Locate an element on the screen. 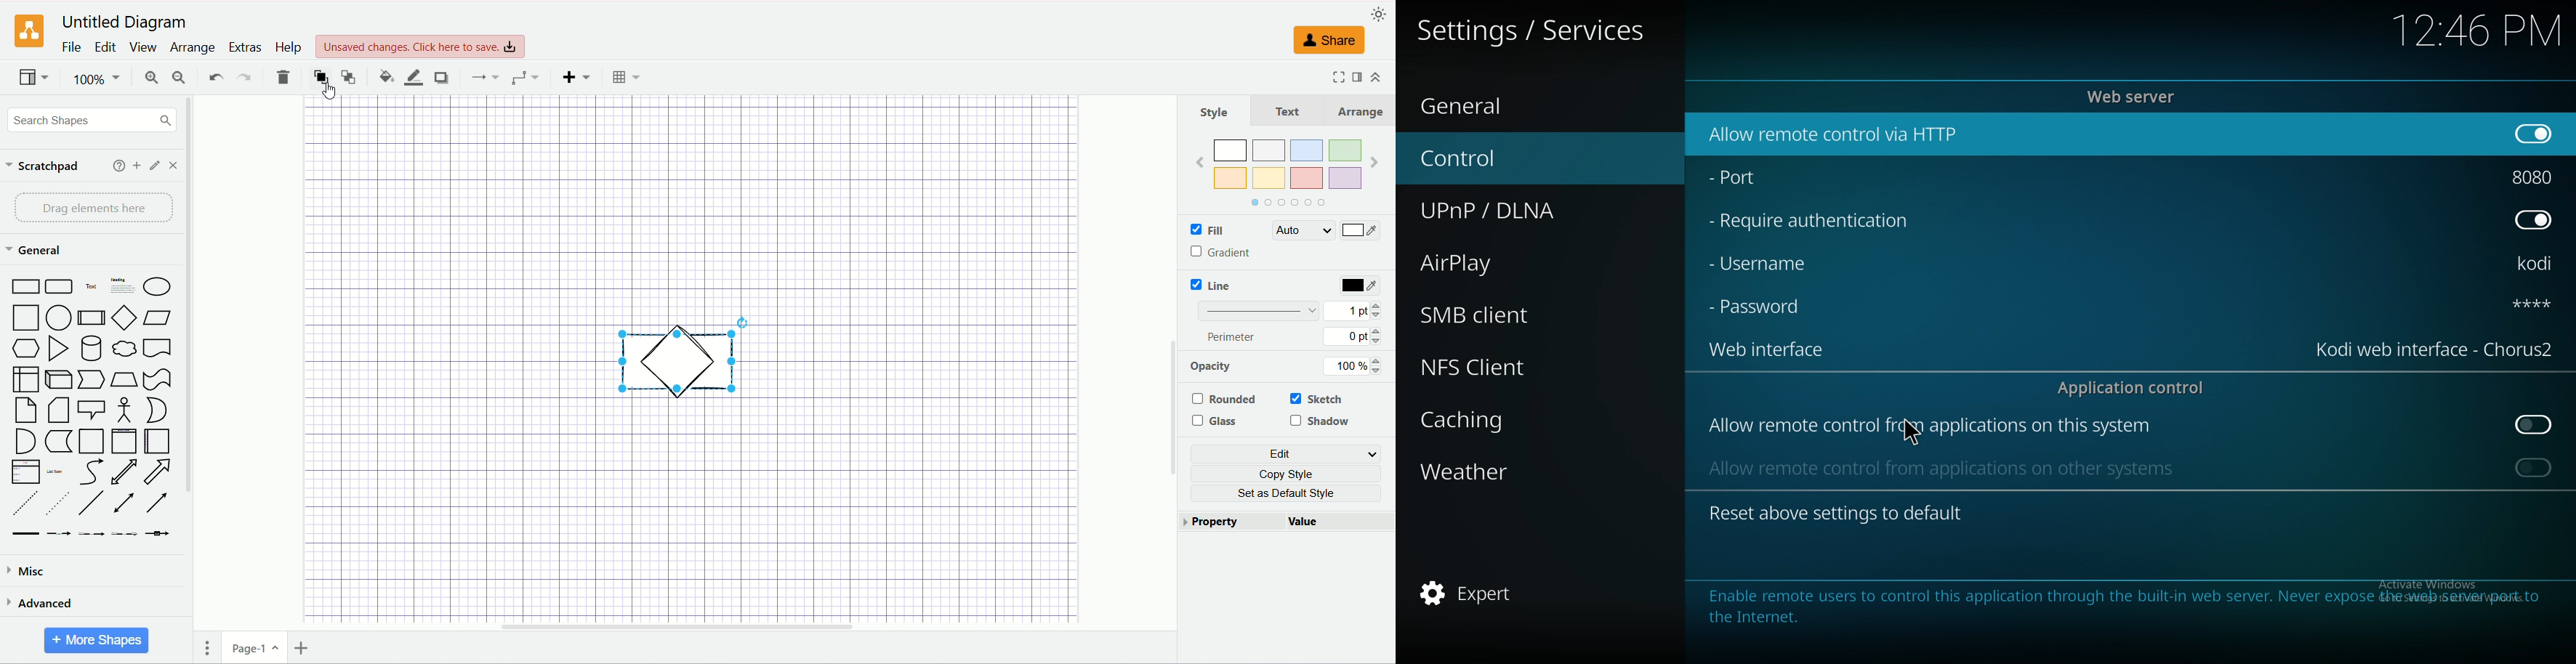 This screenshot has width=2576, height=672. allow remote control from other system is located at coordinates (1939, 467).